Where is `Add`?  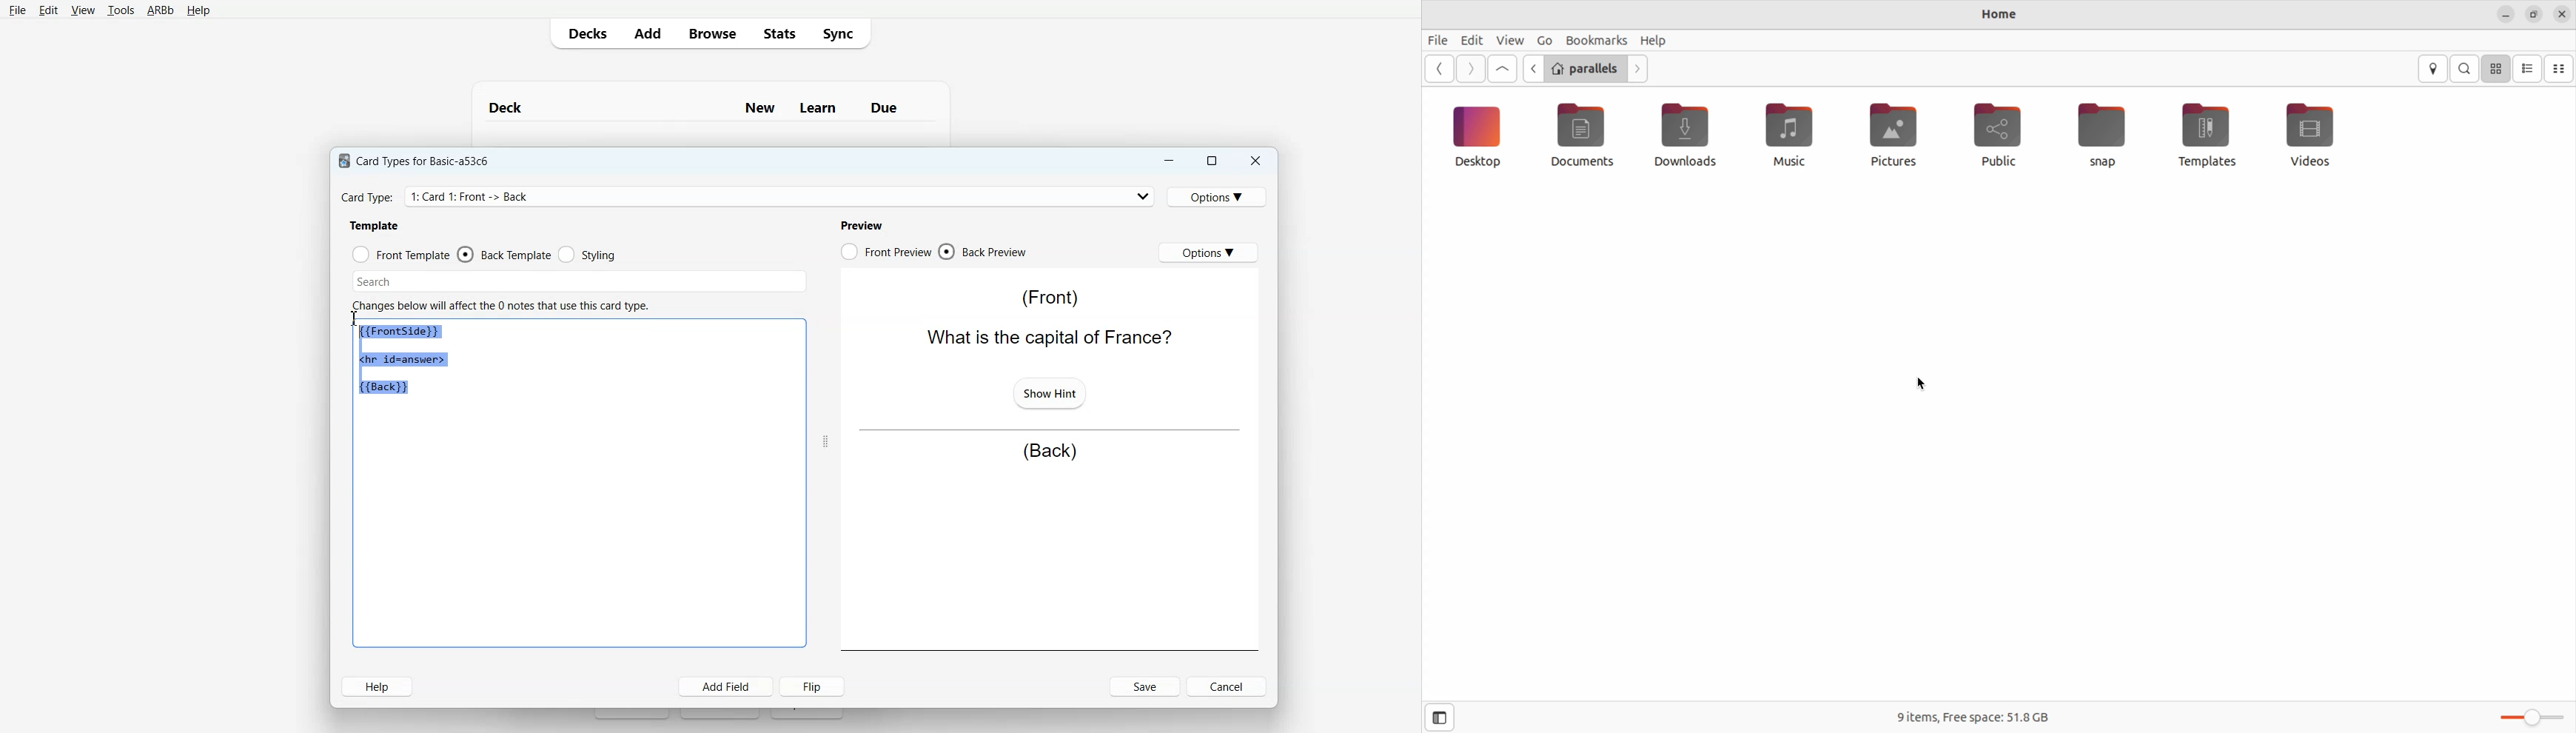
Add is located at coordinates (647, 33).